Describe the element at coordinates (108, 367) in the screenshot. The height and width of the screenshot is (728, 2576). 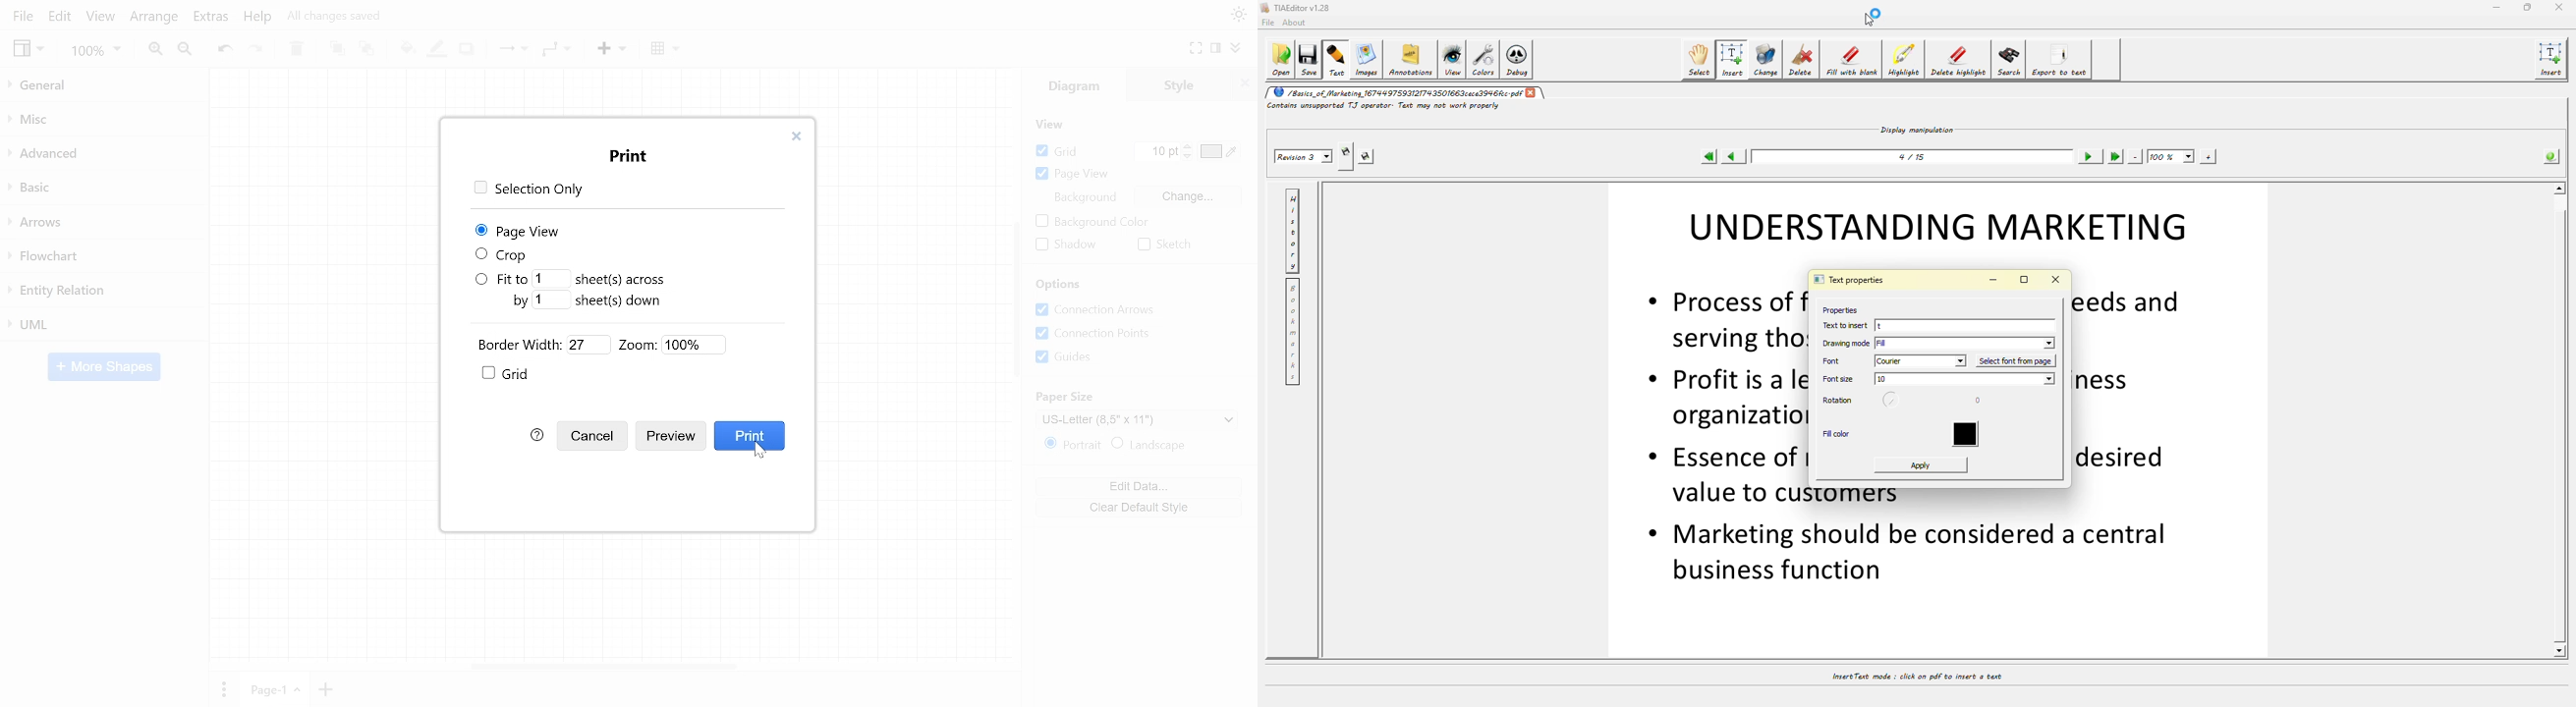
I see `More shapes` at that location.